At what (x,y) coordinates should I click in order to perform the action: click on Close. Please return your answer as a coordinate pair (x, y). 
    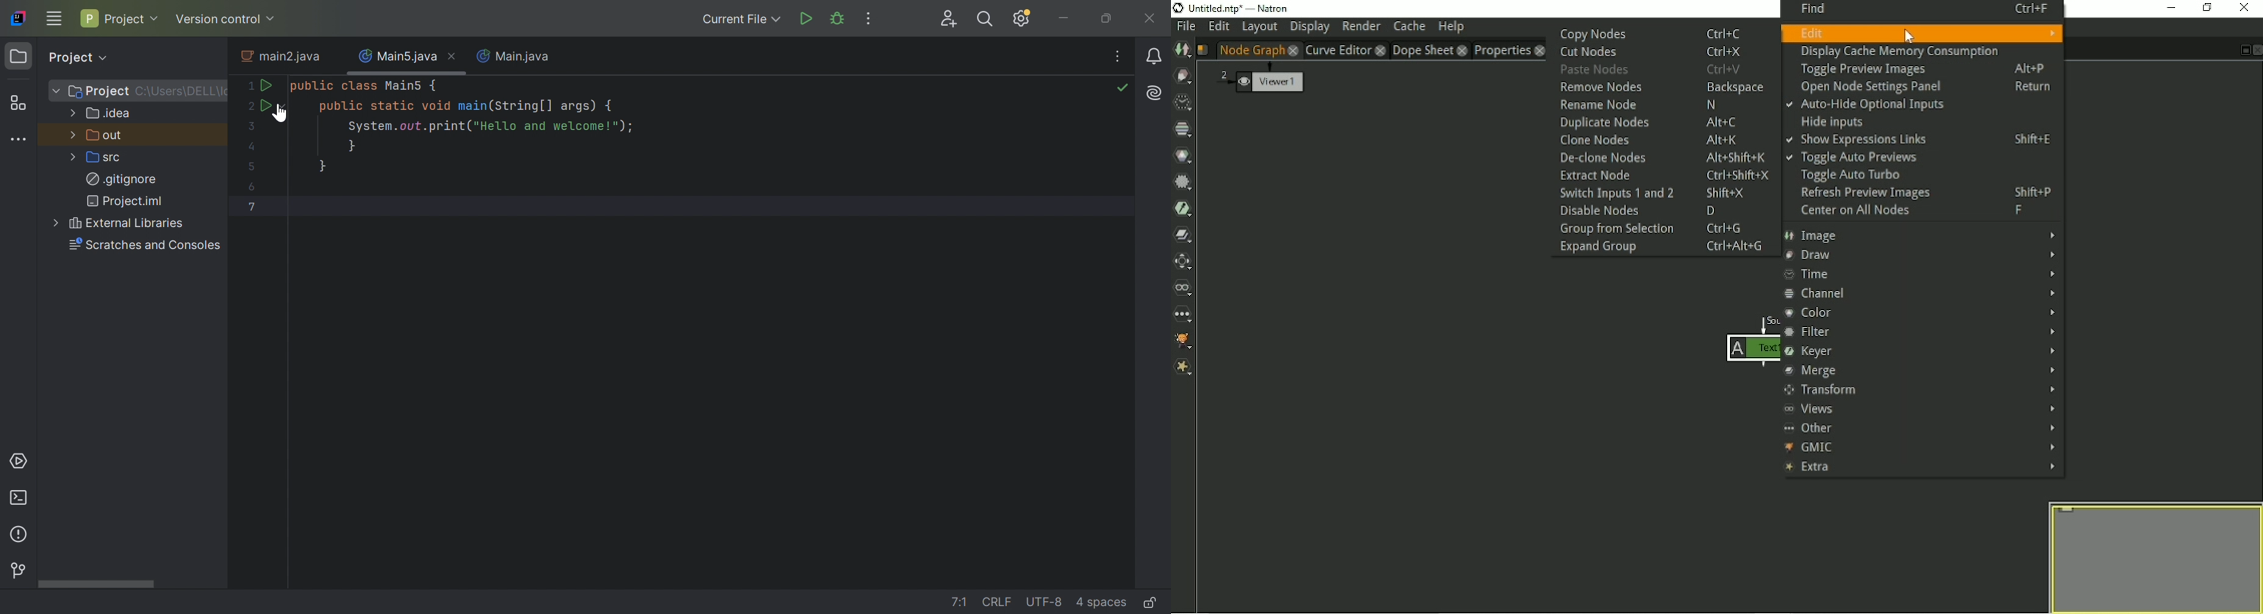
    Looking at the image, I should click on (1149, 18).